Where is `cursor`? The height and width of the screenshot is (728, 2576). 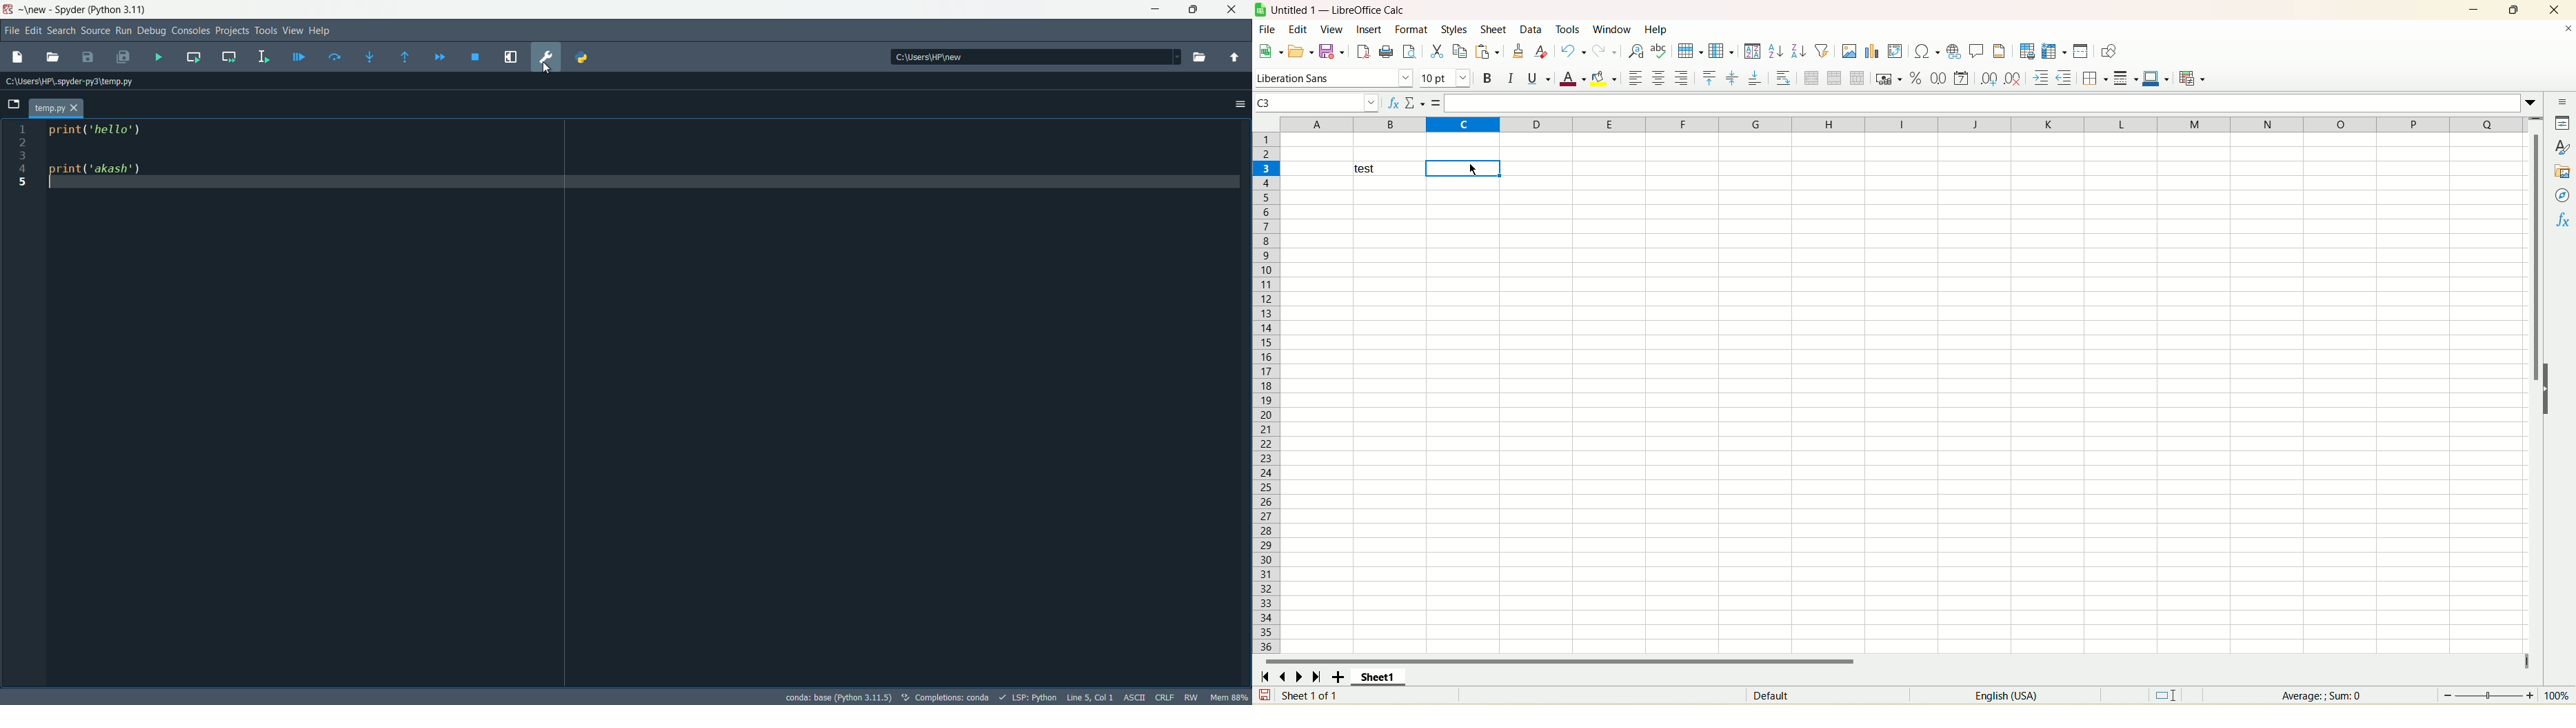
cursor is located at coordinates (549, 76).